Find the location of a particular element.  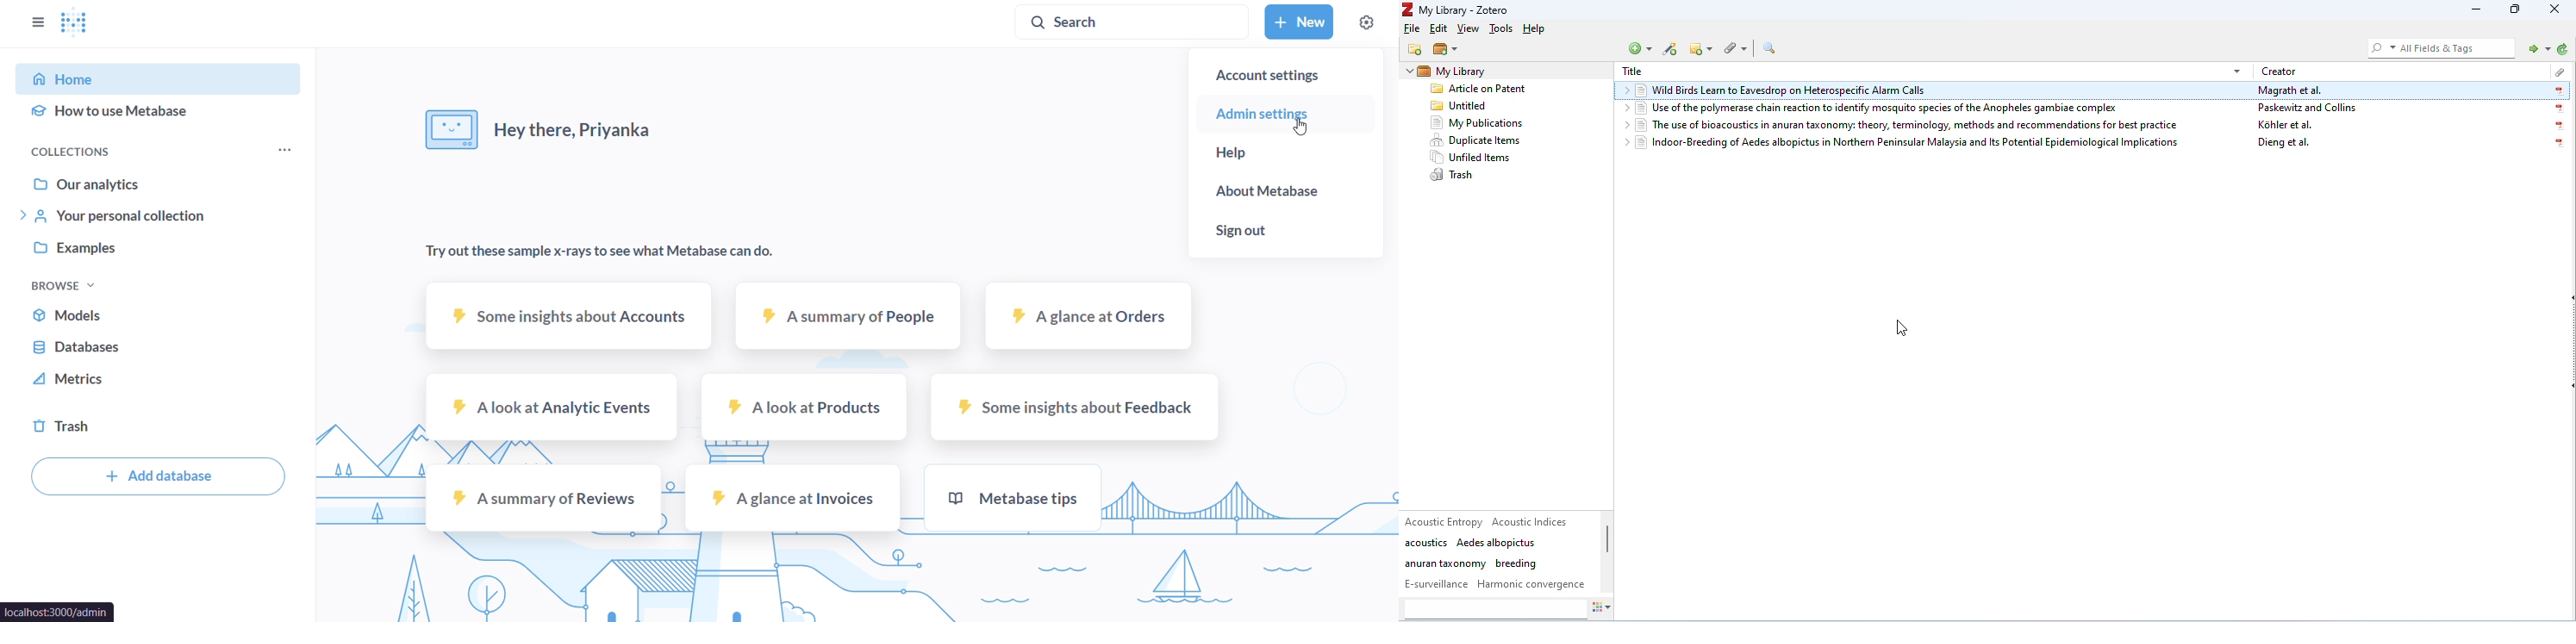

new collection is located at coordinates (1416, 49).